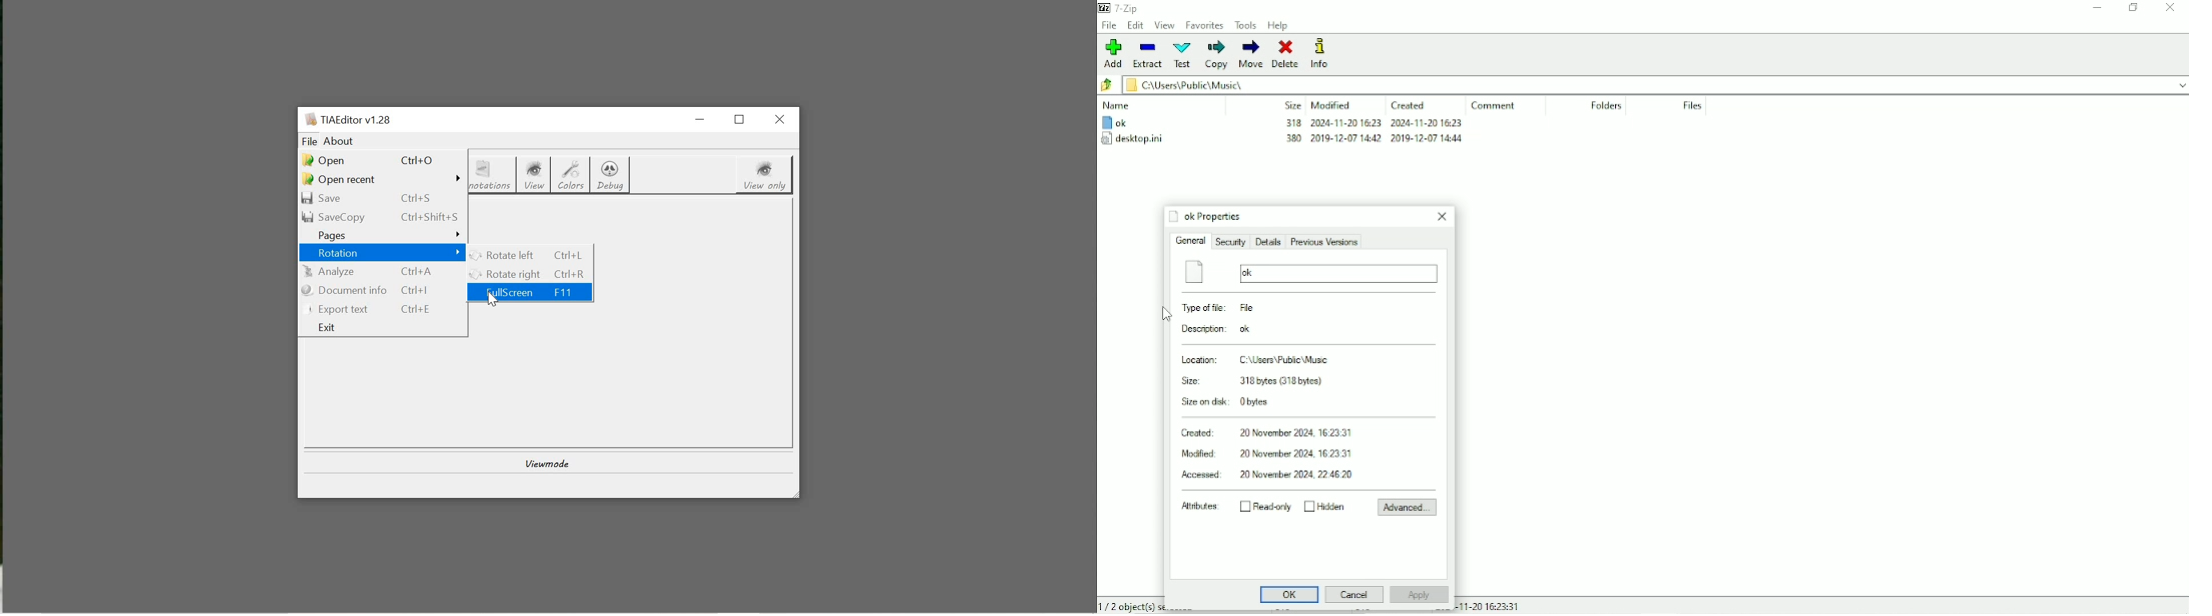 The image size is (2212, 616). Describe the element at coordinates (1494, 605) in the screenshot. I see `Date and Time` at that location.